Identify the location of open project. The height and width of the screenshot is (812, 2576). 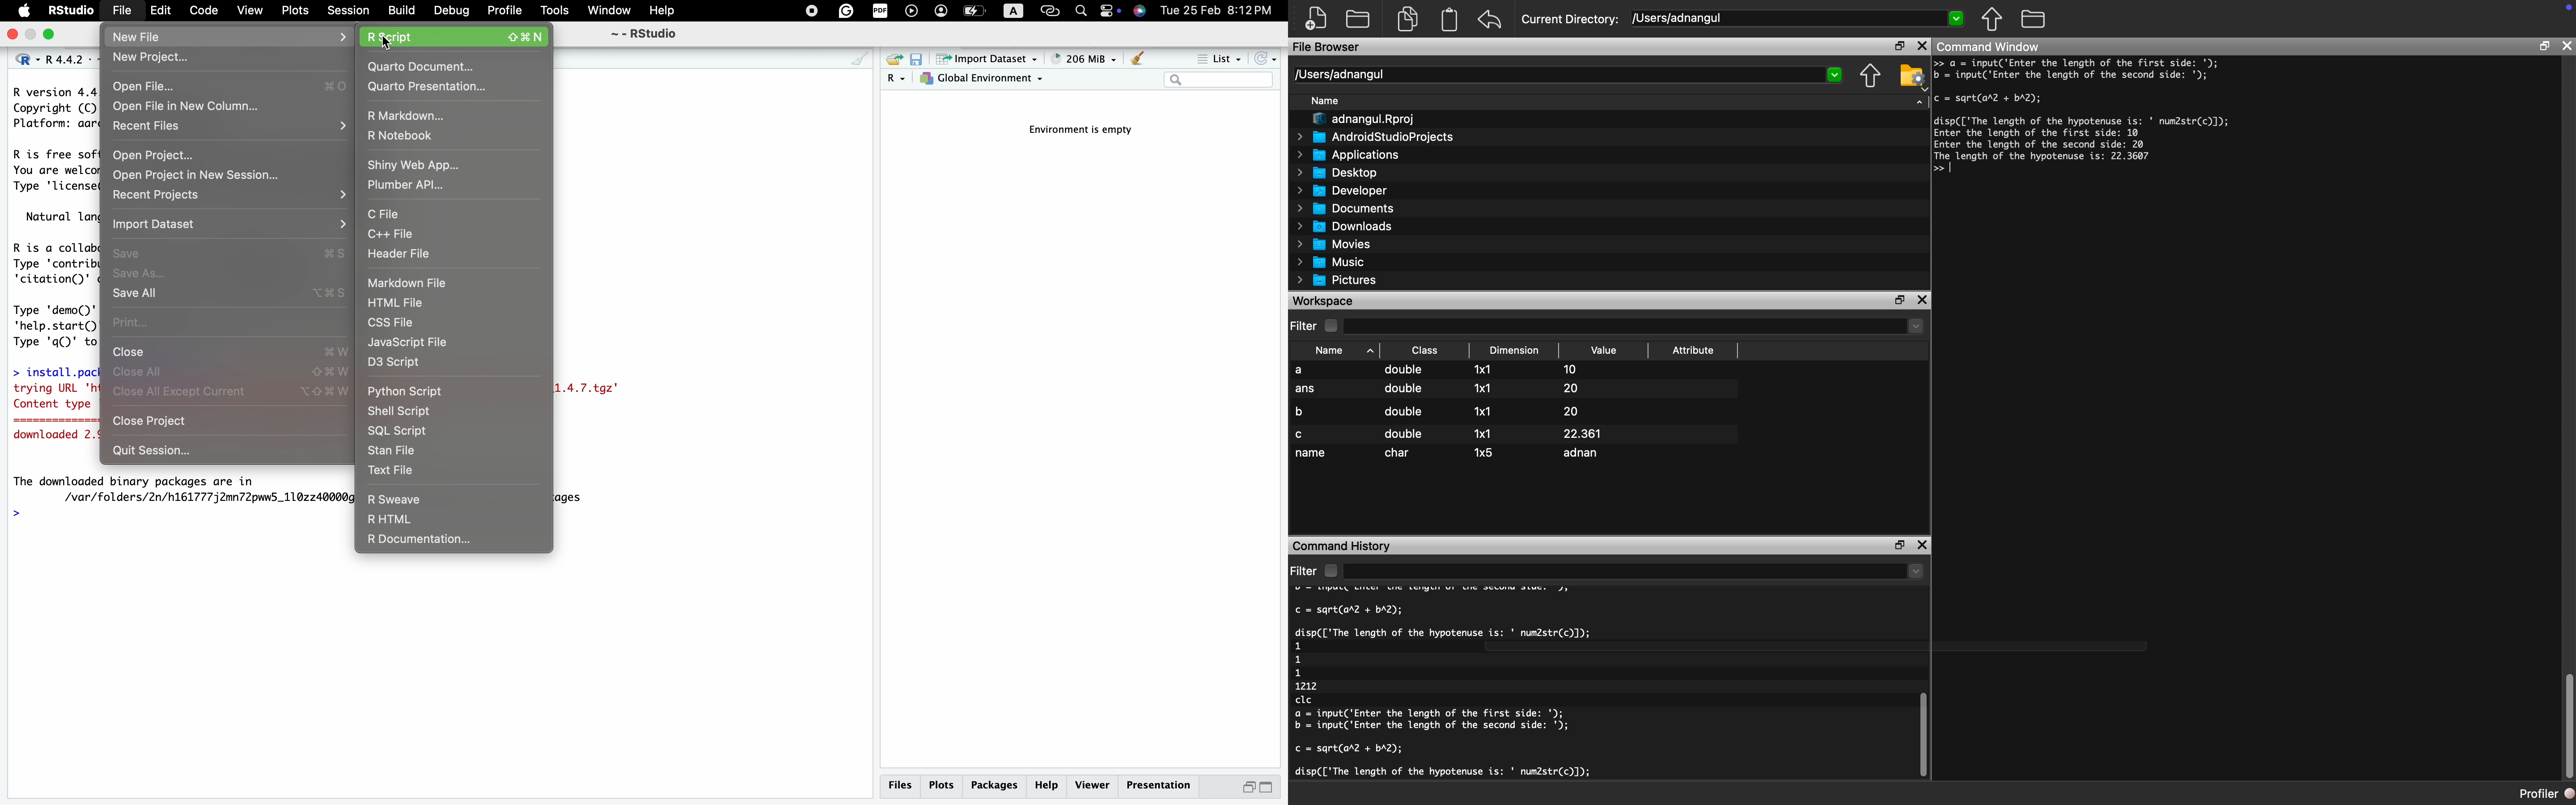
(231, 155).